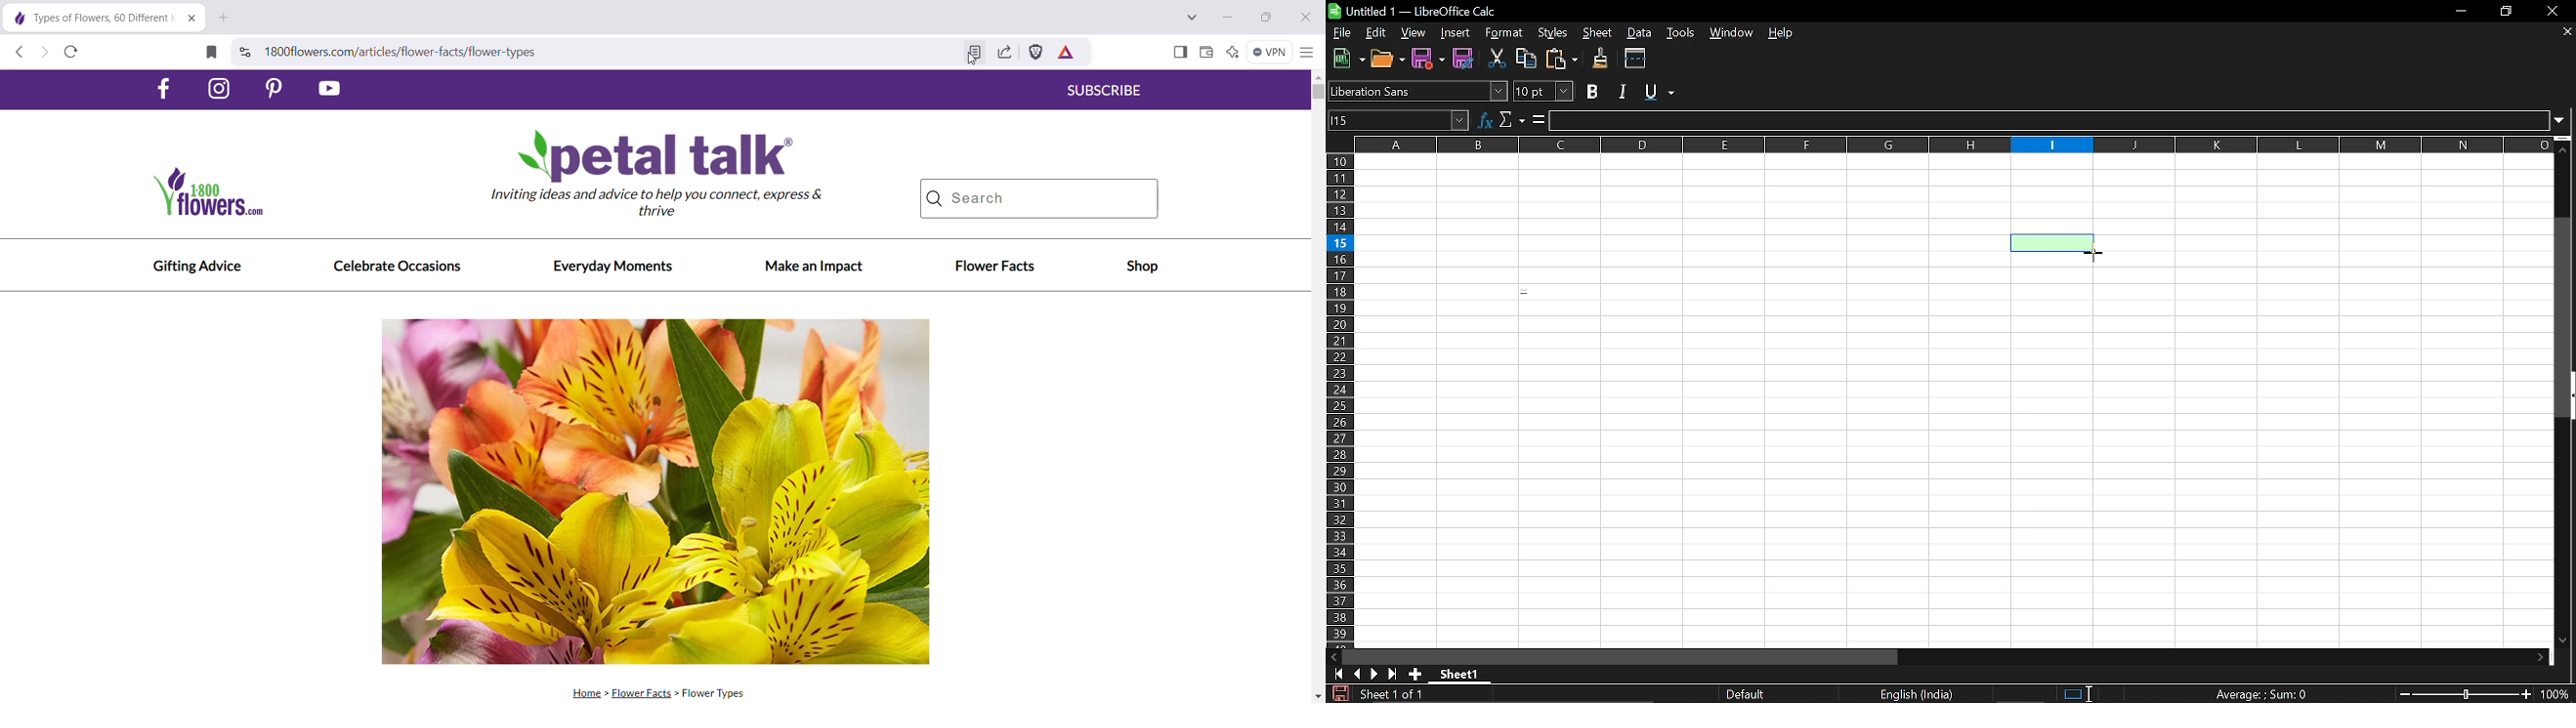 Image resolution: width=2576 pixels, height=728 pixels. What do you see at coordinates (2565, 148) in the screenshot?
I see `Move up` at bounding box center [2565, 148].